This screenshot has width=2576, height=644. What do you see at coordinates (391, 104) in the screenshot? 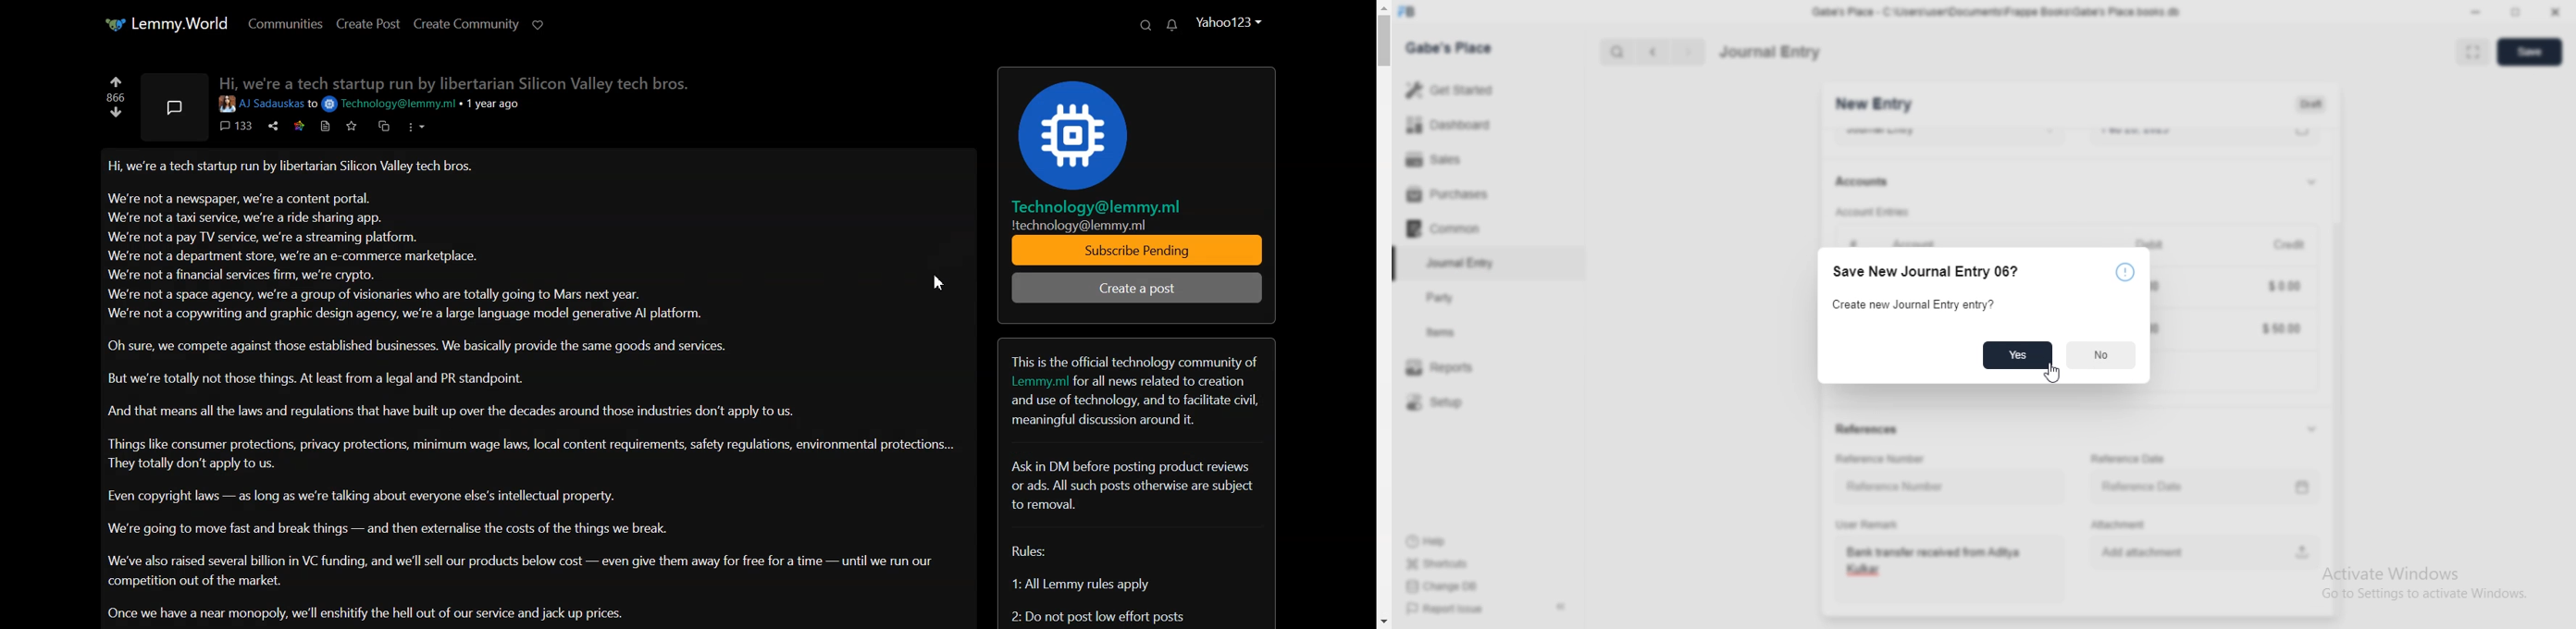
I see `Technology@lemmy.ml` at bounding box center [391, 104].